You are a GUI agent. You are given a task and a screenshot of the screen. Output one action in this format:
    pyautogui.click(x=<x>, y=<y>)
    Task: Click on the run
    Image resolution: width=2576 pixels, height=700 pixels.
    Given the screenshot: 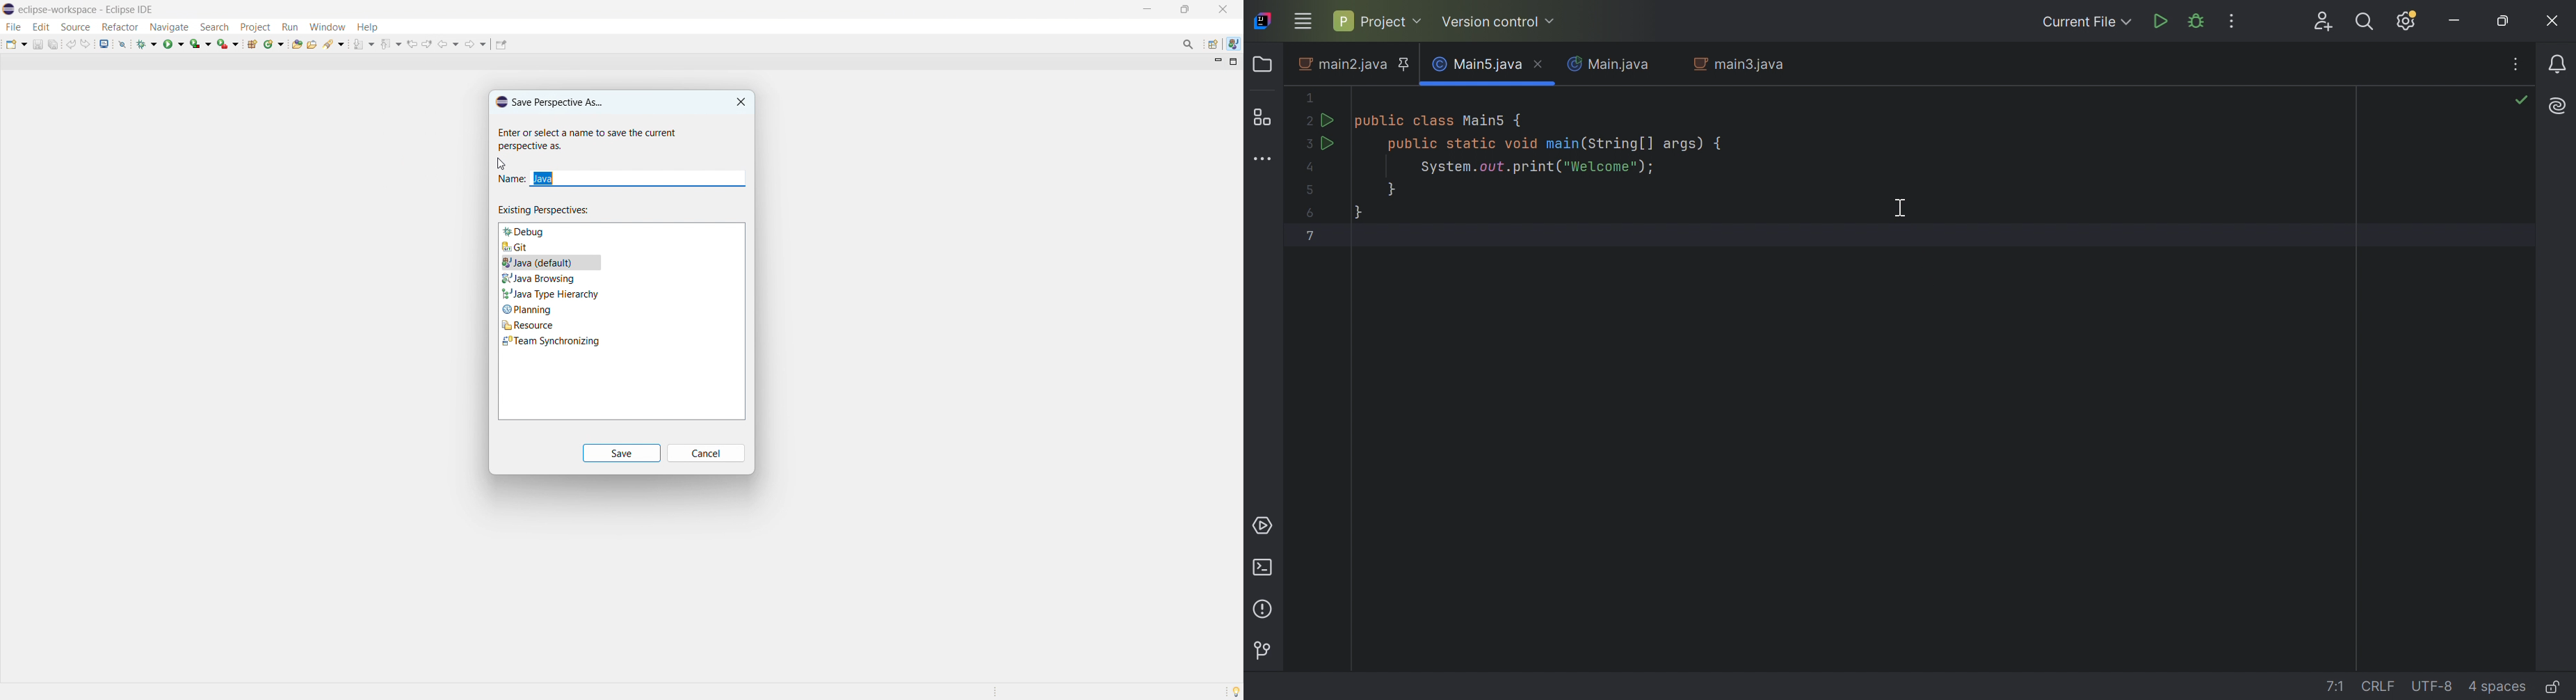 What is the action you would take?
    pyautogui.click(x=290, y=27)
    